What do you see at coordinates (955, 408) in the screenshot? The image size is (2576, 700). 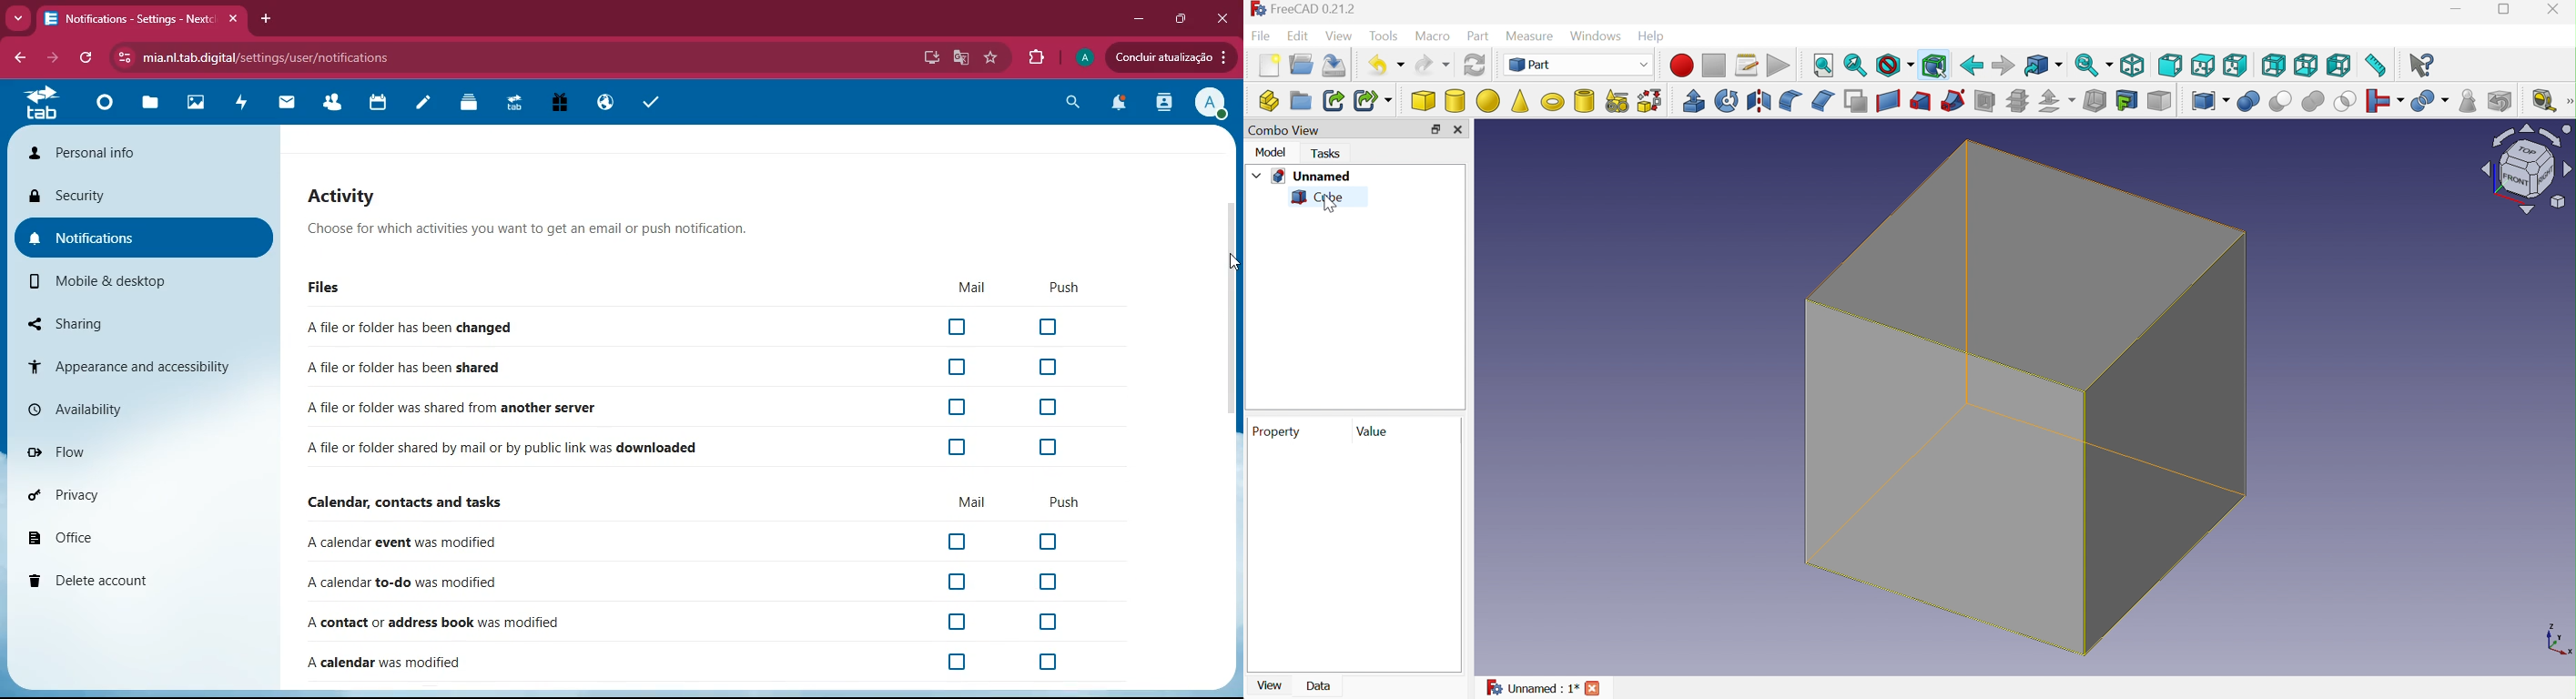 I see `checkbox` at bounding box center [955, 408].